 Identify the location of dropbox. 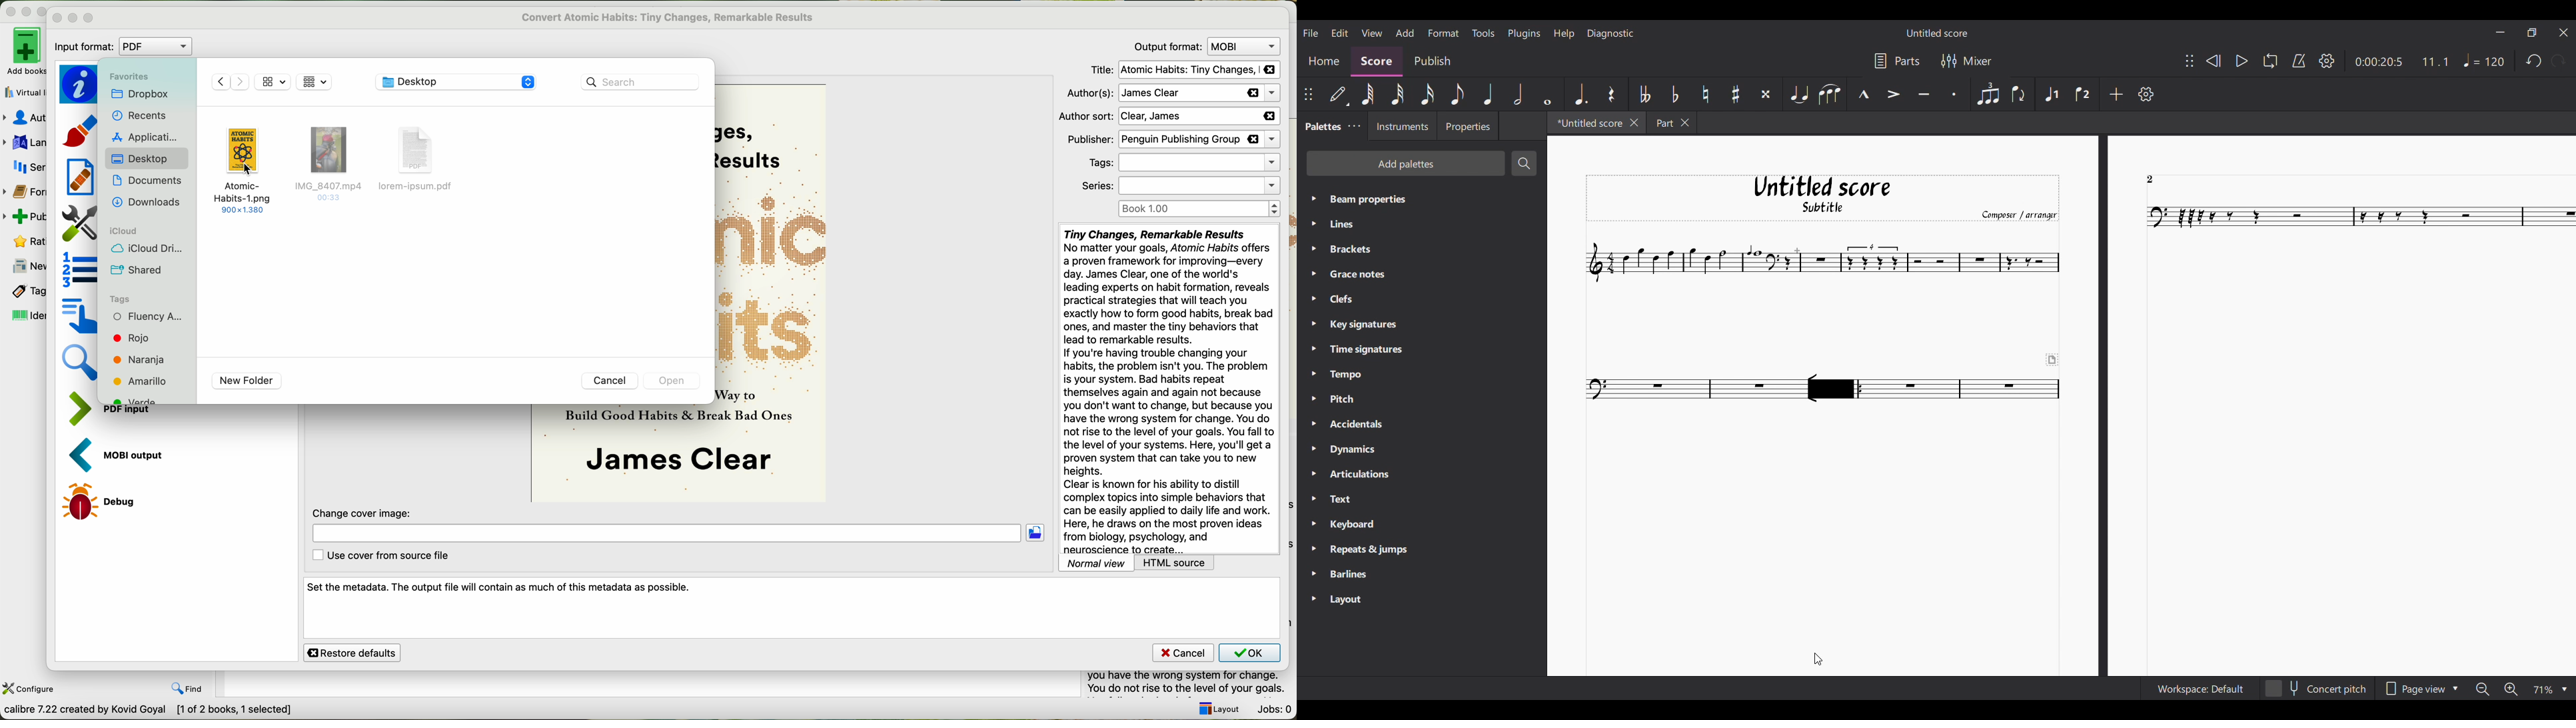
(139, 94).